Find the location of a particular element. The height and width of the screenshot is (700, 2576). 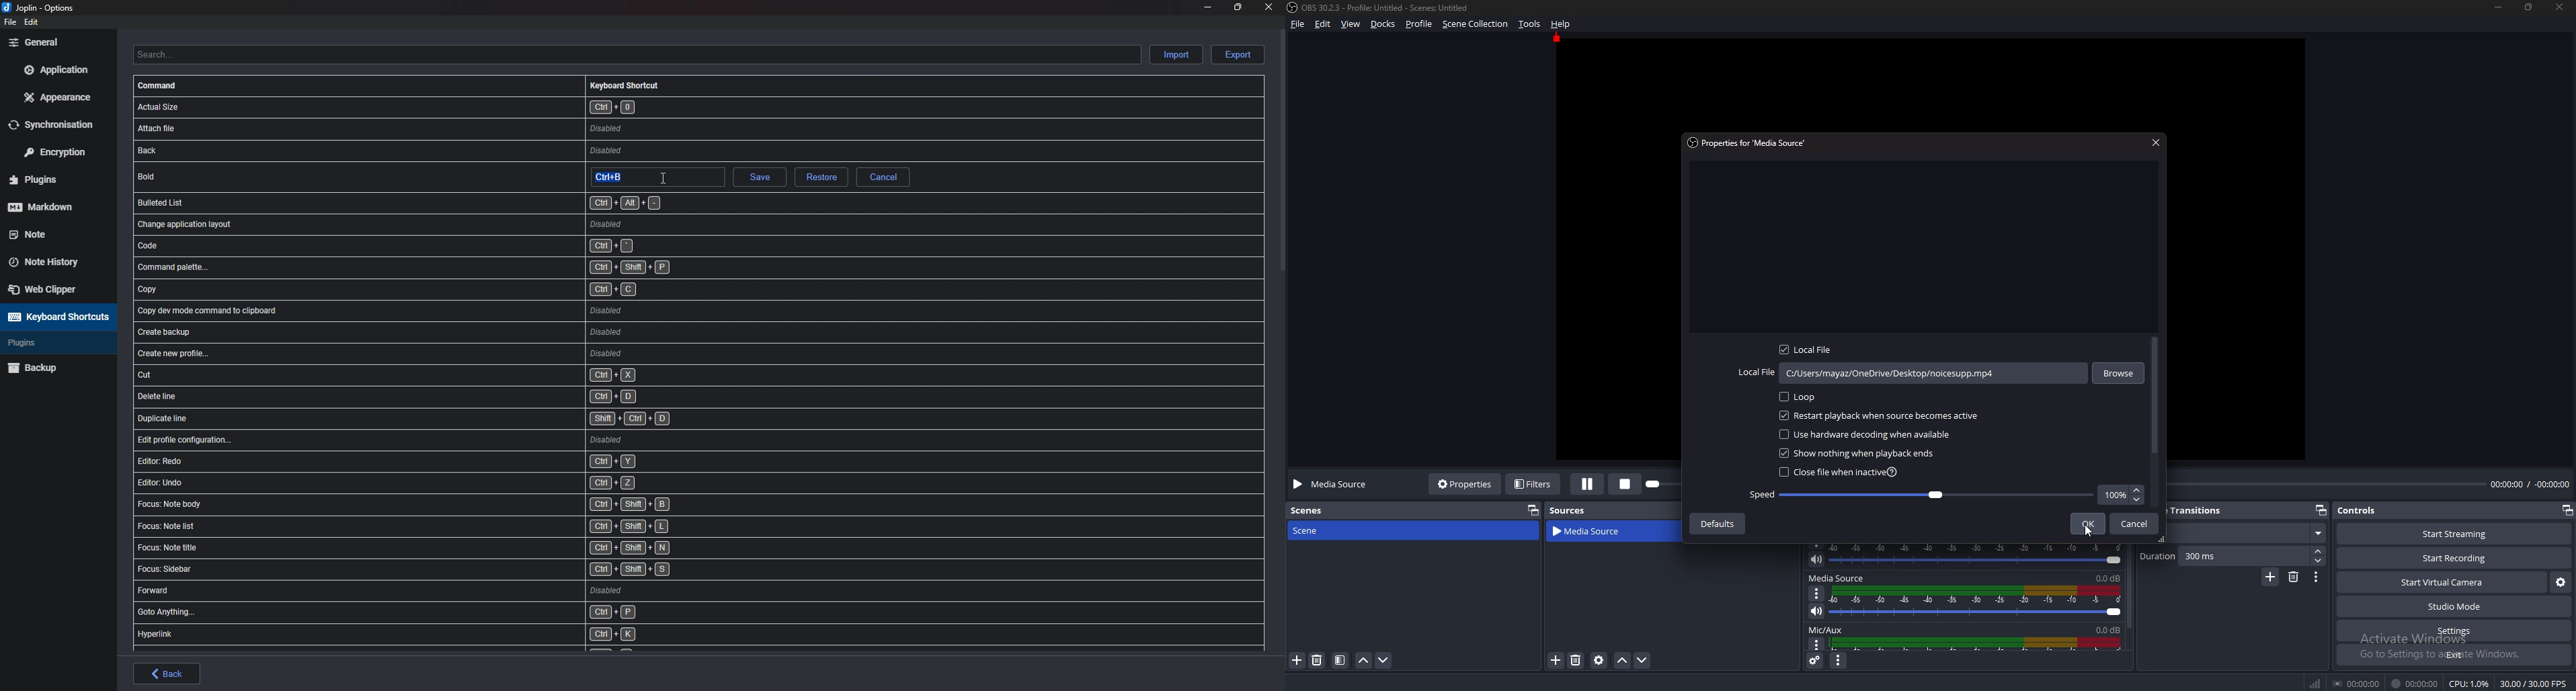

shortcut is located at coordinates (439, 550).